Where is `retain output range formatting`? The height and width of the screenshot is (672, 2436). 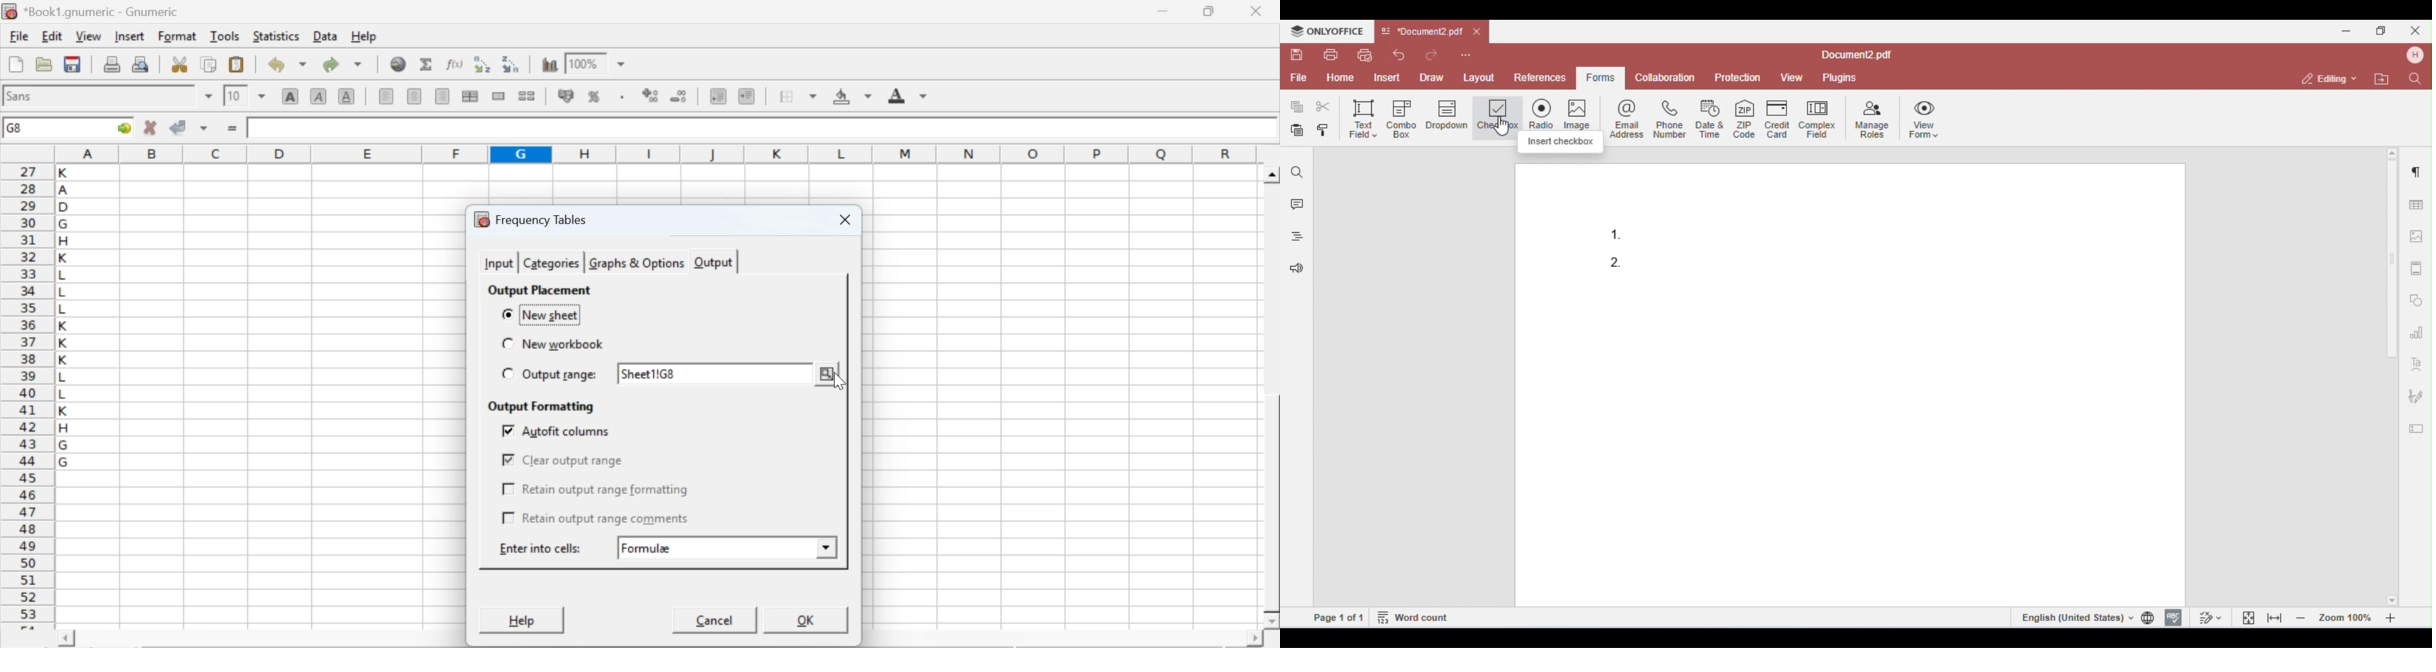 retain output range formatting is located at coordinates (596, 490).